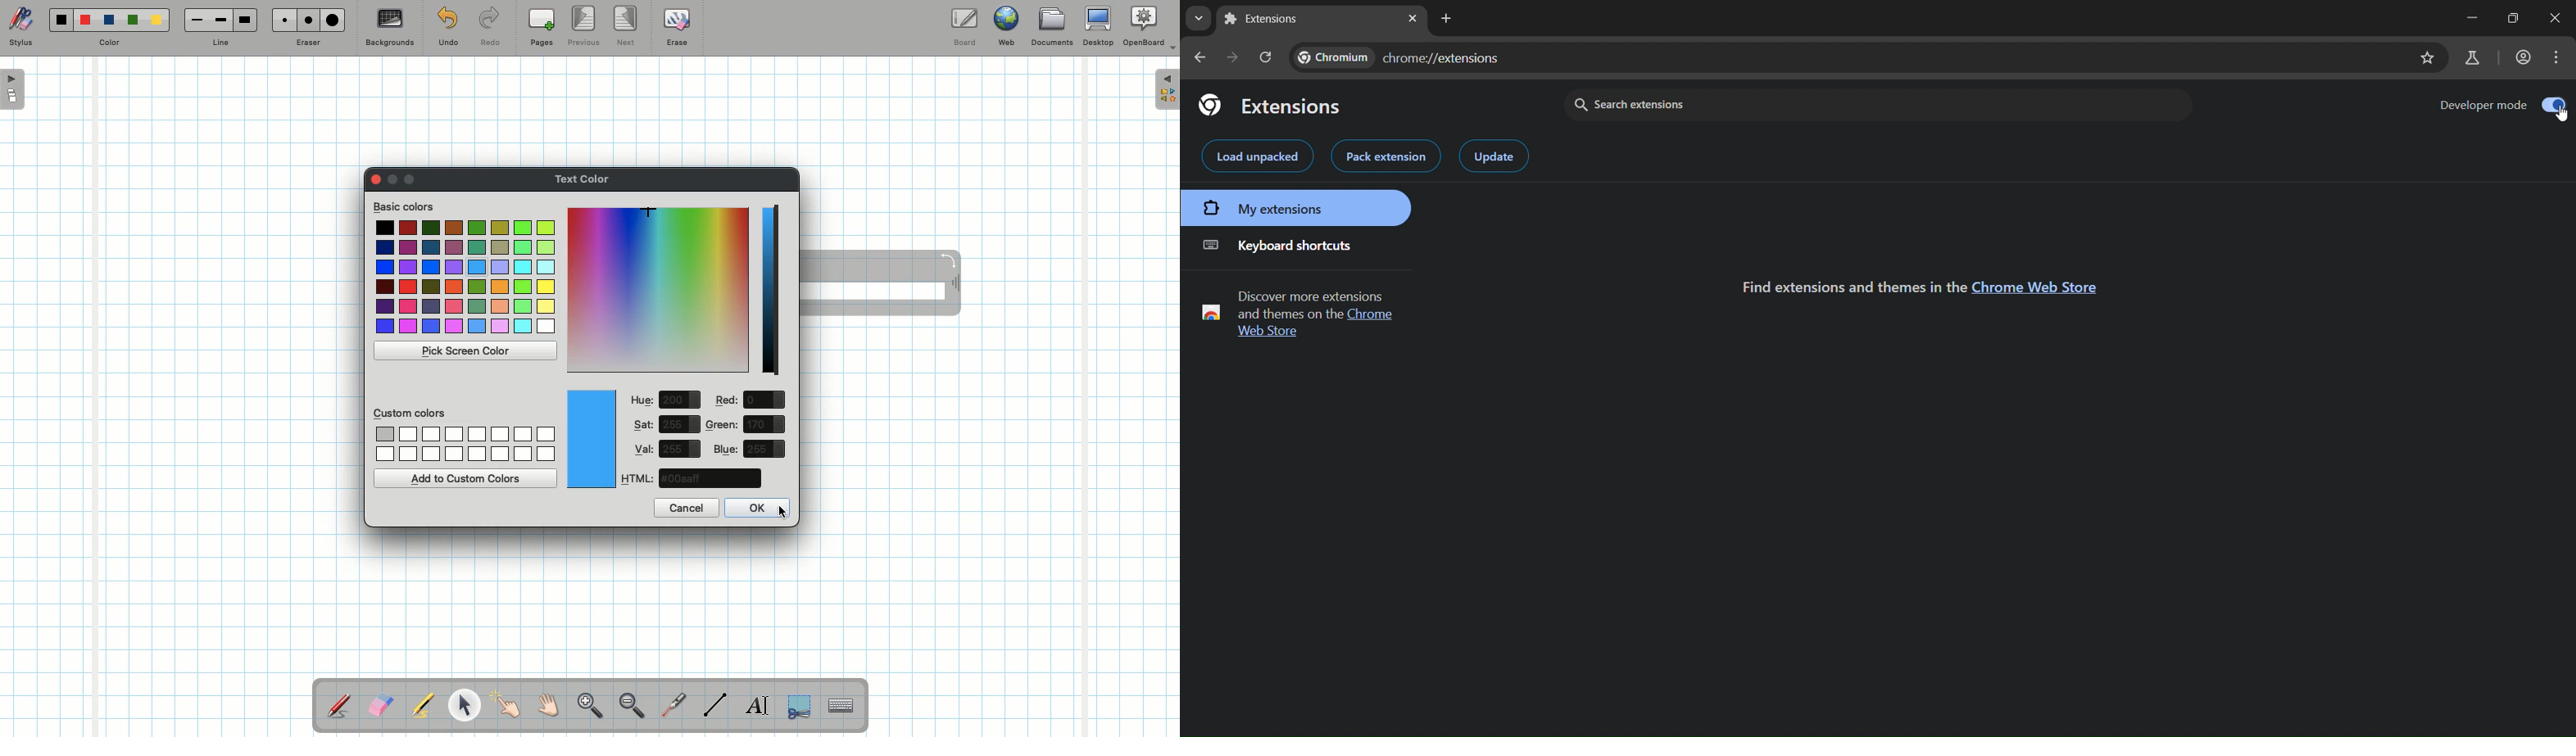 The height and width of the screenshot is (756, 2576). Describe the element at coordinates (421, 707) in the screenshot. I see `Highlighter` at that location.